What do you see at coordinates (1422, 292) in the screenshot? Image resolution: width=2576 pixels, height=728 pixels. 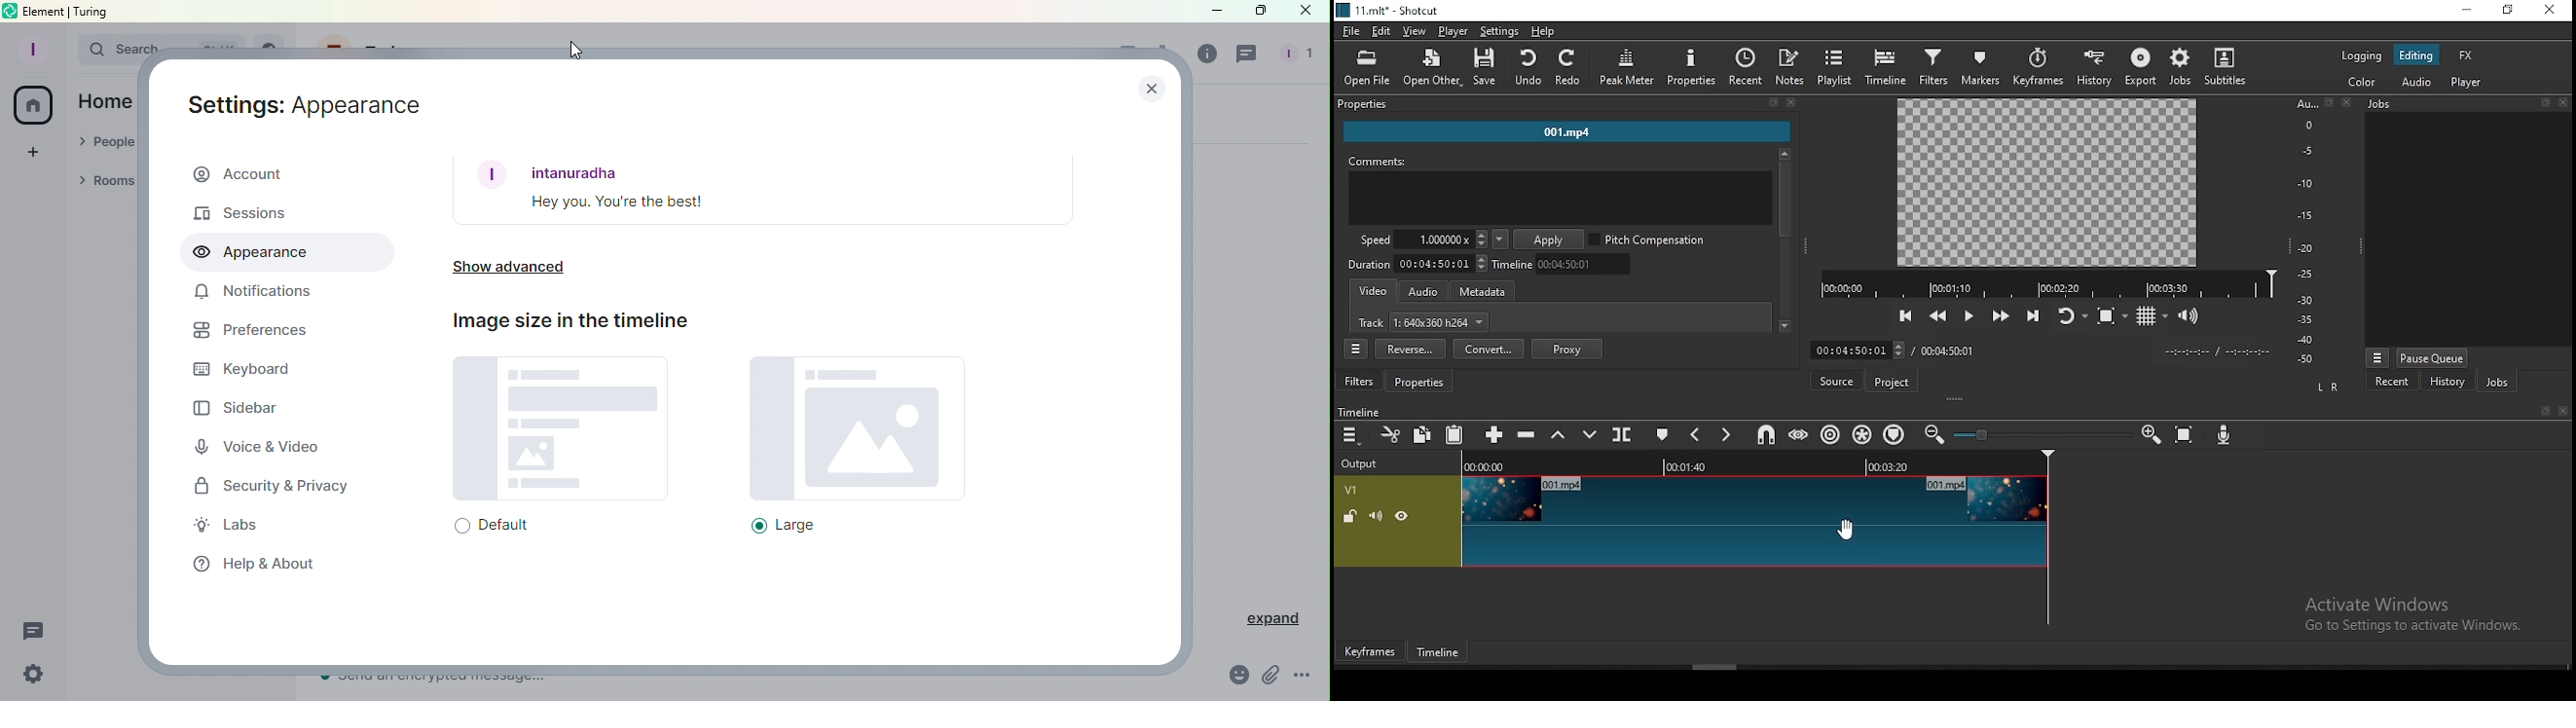 I see `audio` at bounding box center [1422, 292].